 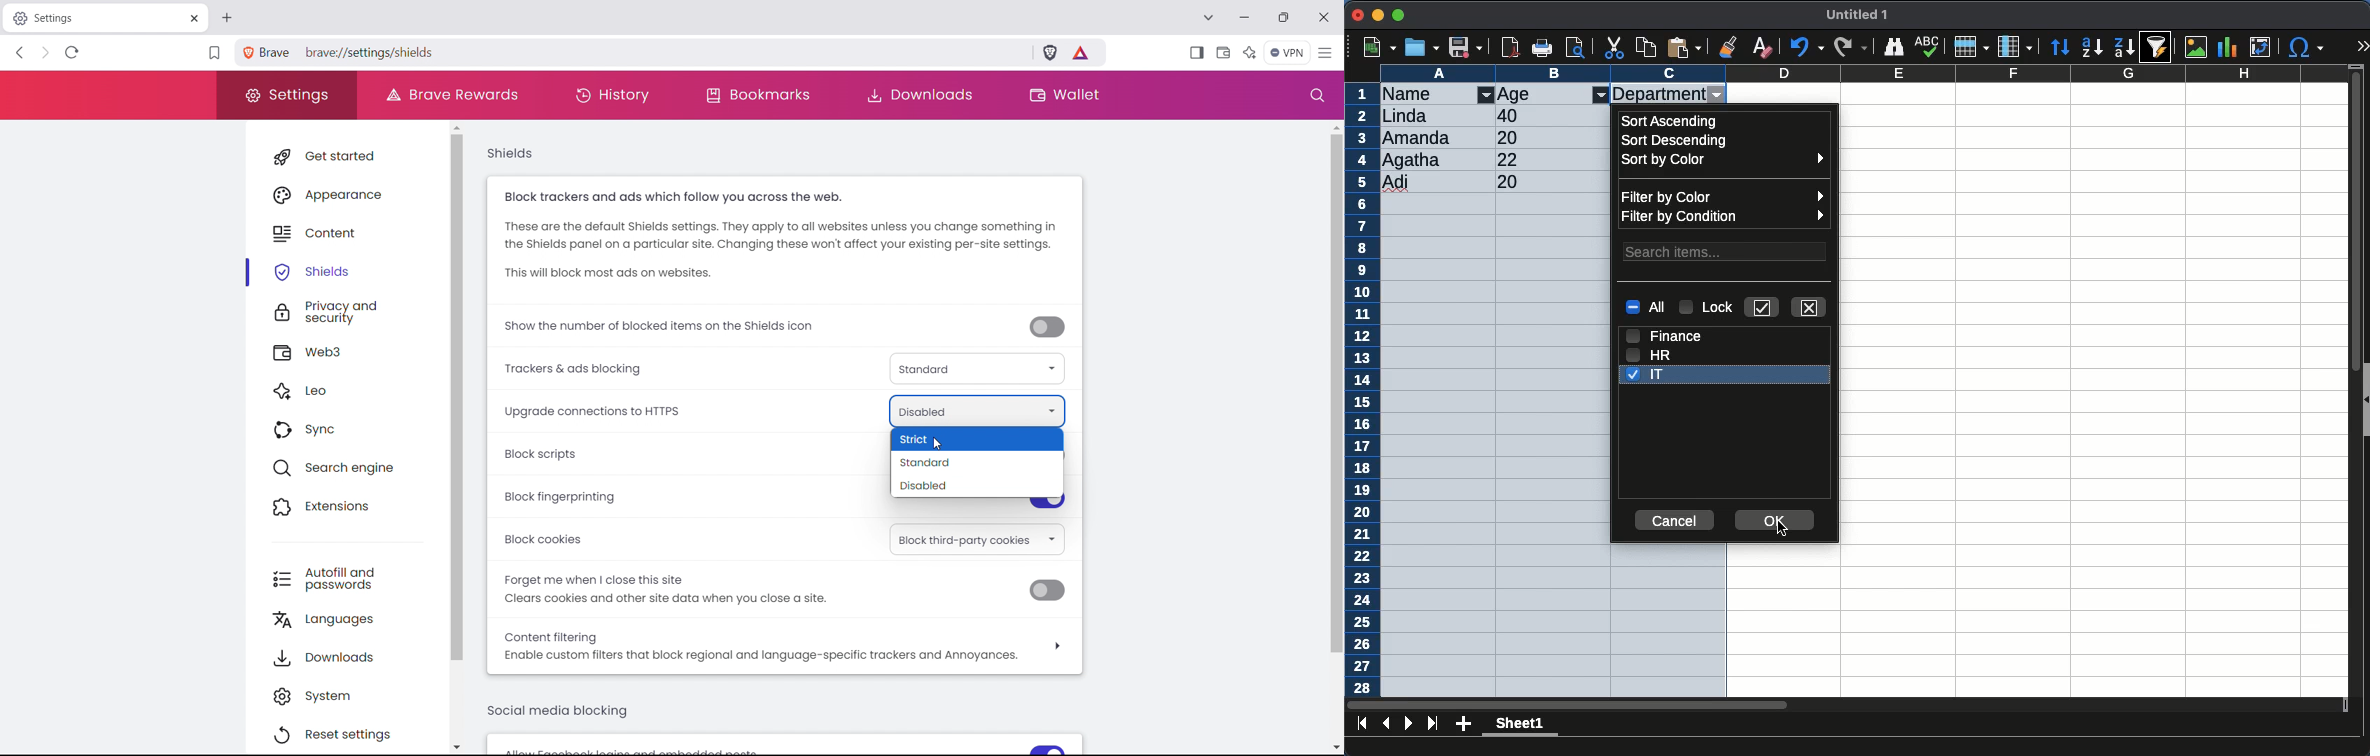 I want to click on columns, so click(x=1864, y=73).